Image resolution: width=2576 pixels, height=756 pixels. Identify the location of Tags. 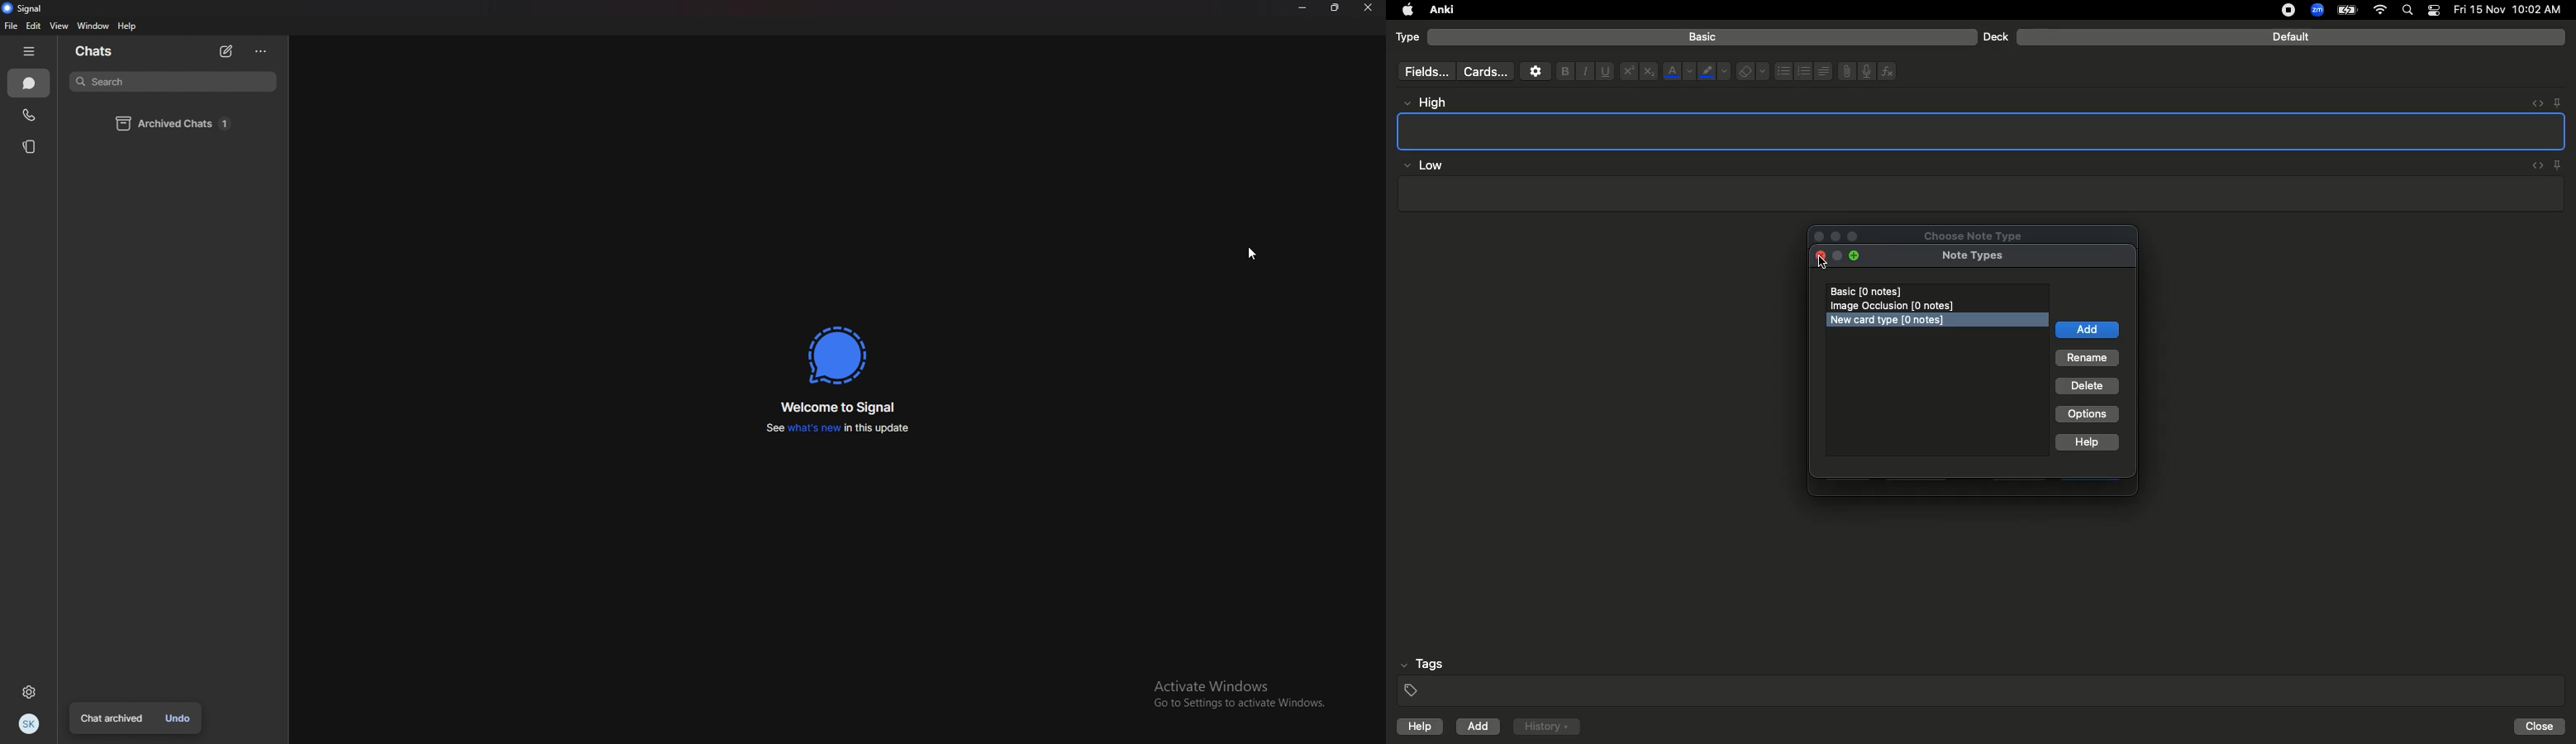
(1983, 678).